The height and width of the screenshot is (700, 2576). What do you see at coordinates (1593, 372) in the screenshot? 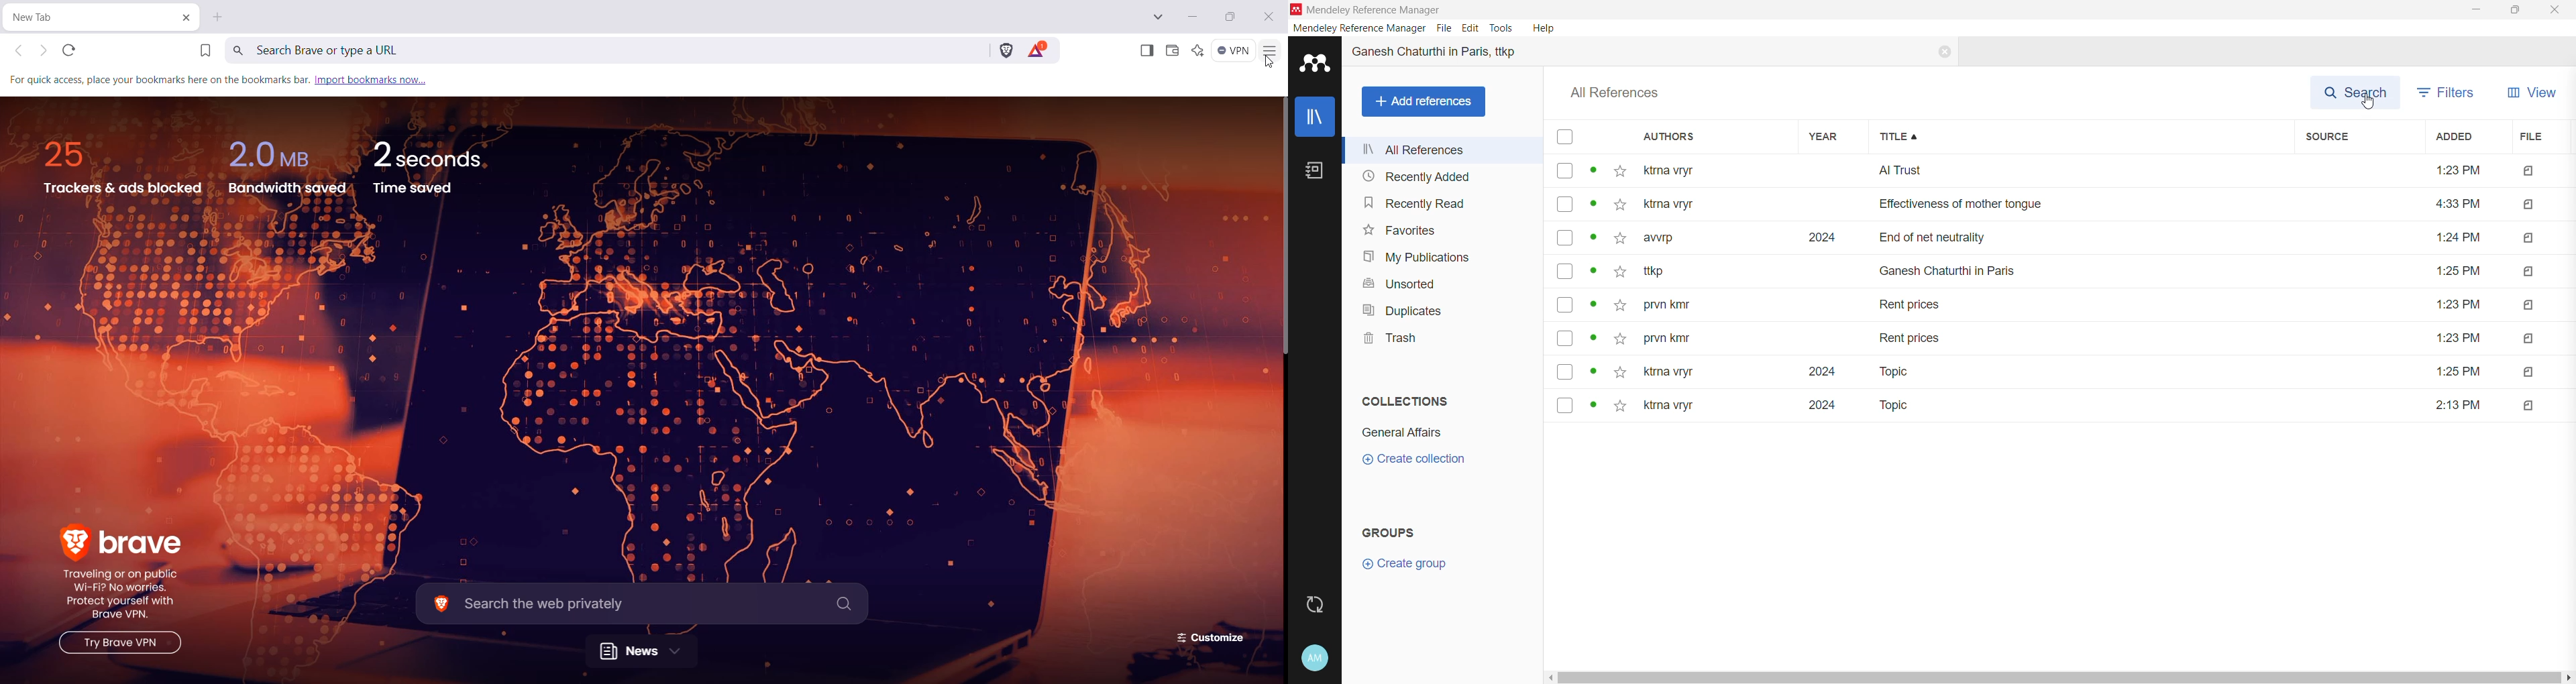
I see `view status` at bounding box center [1593, 372].